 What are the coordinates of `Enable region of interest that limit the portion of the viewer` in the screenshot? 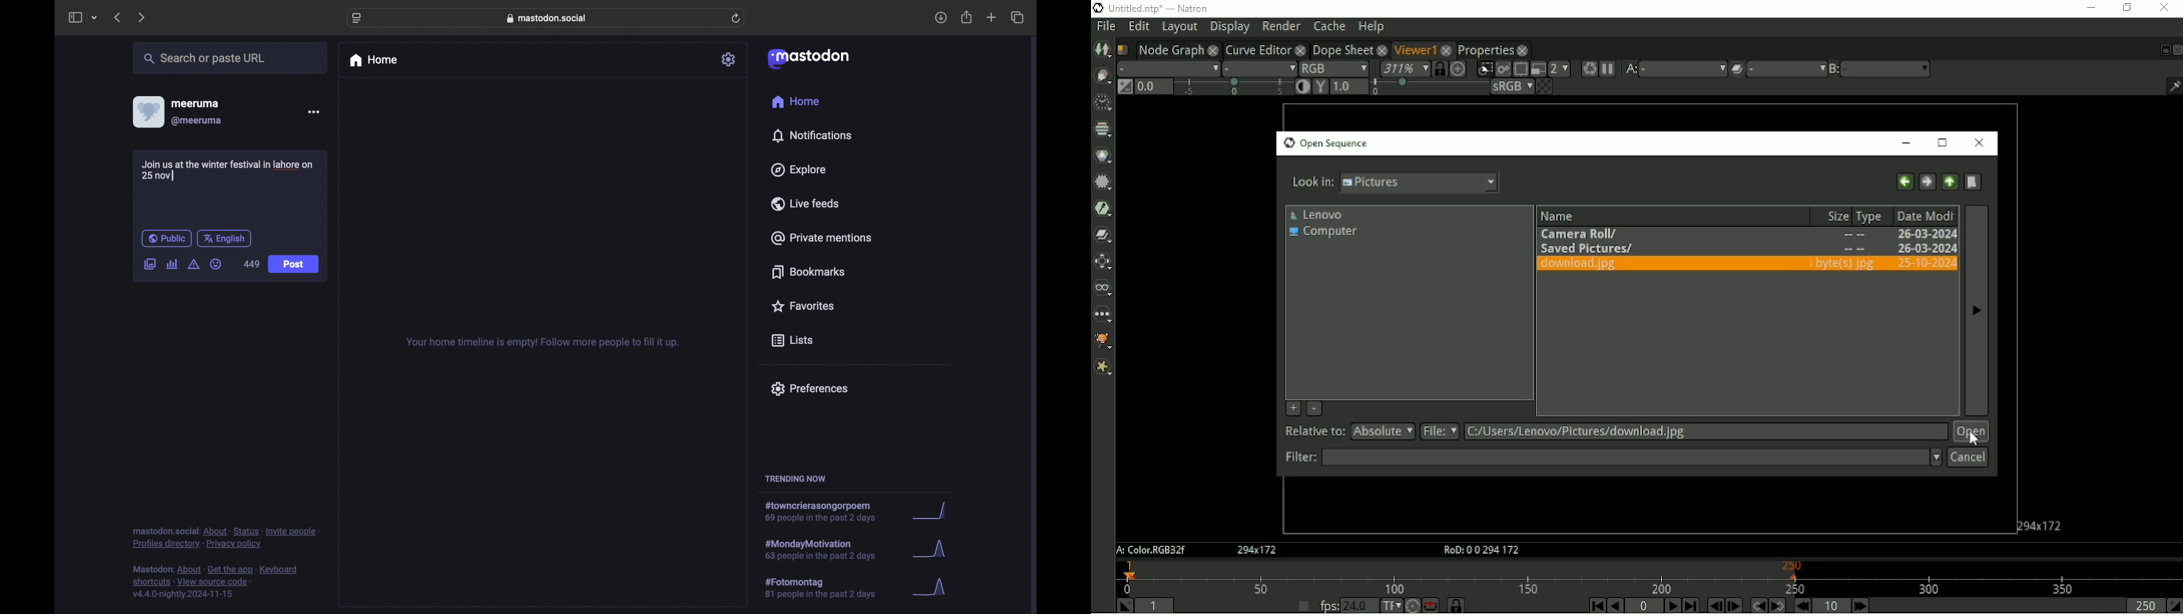 It's located at (1520, 69).